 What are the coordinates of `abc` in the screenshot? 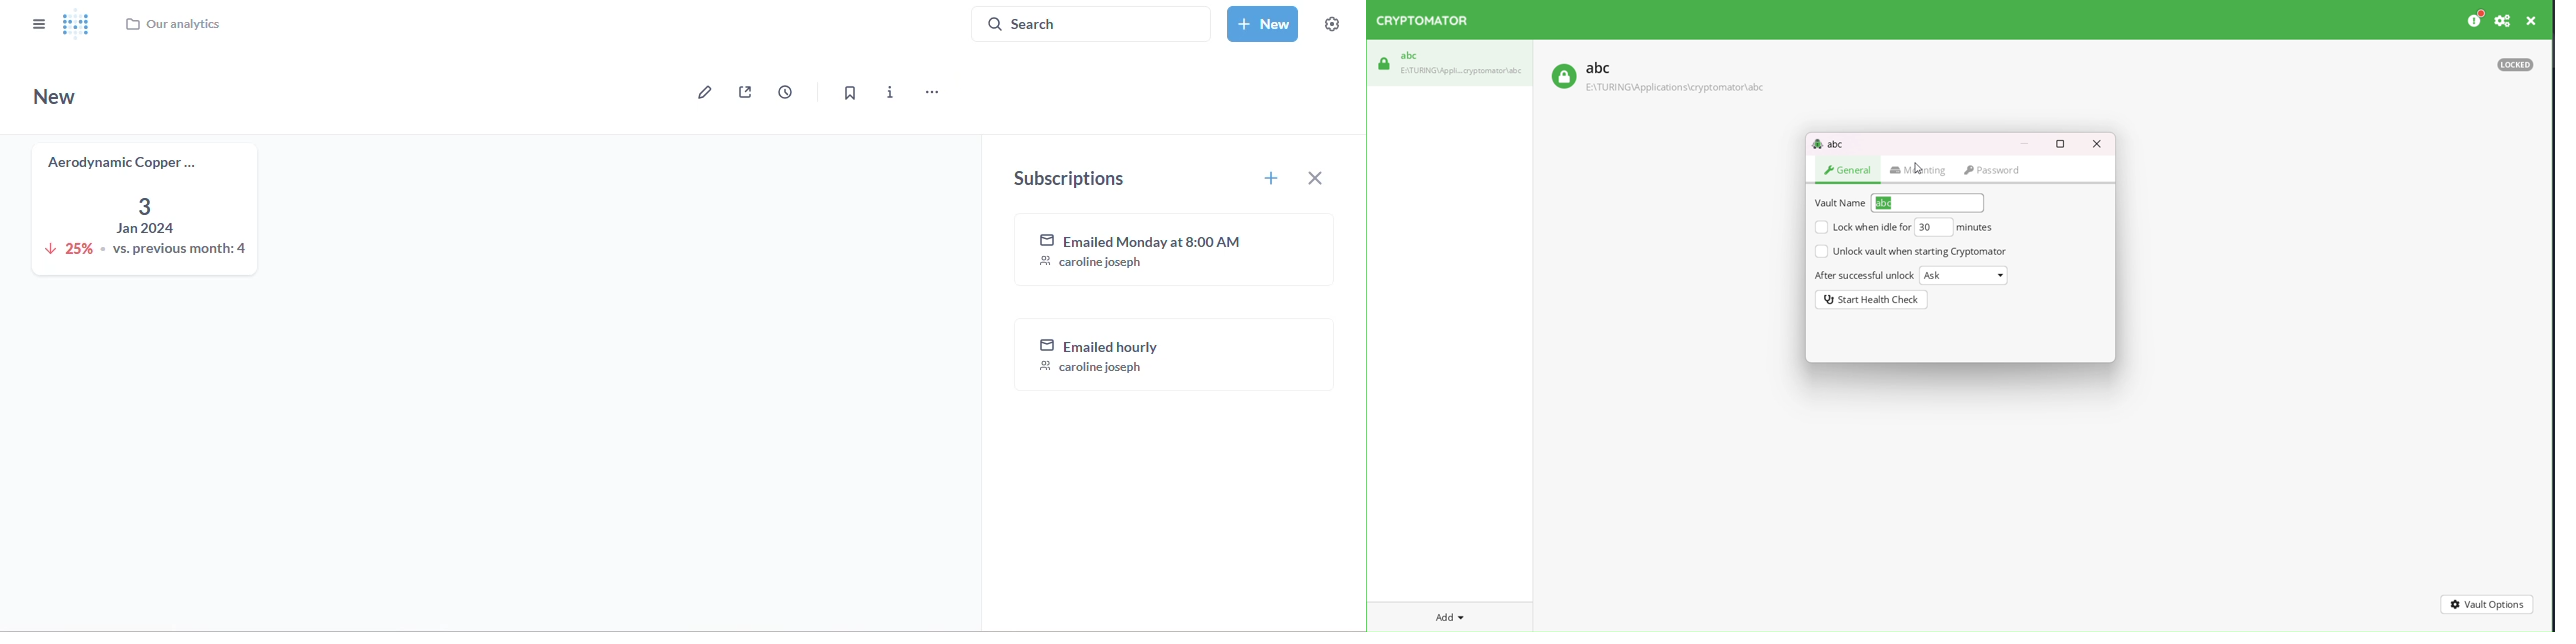 It's located at (1828, 143).